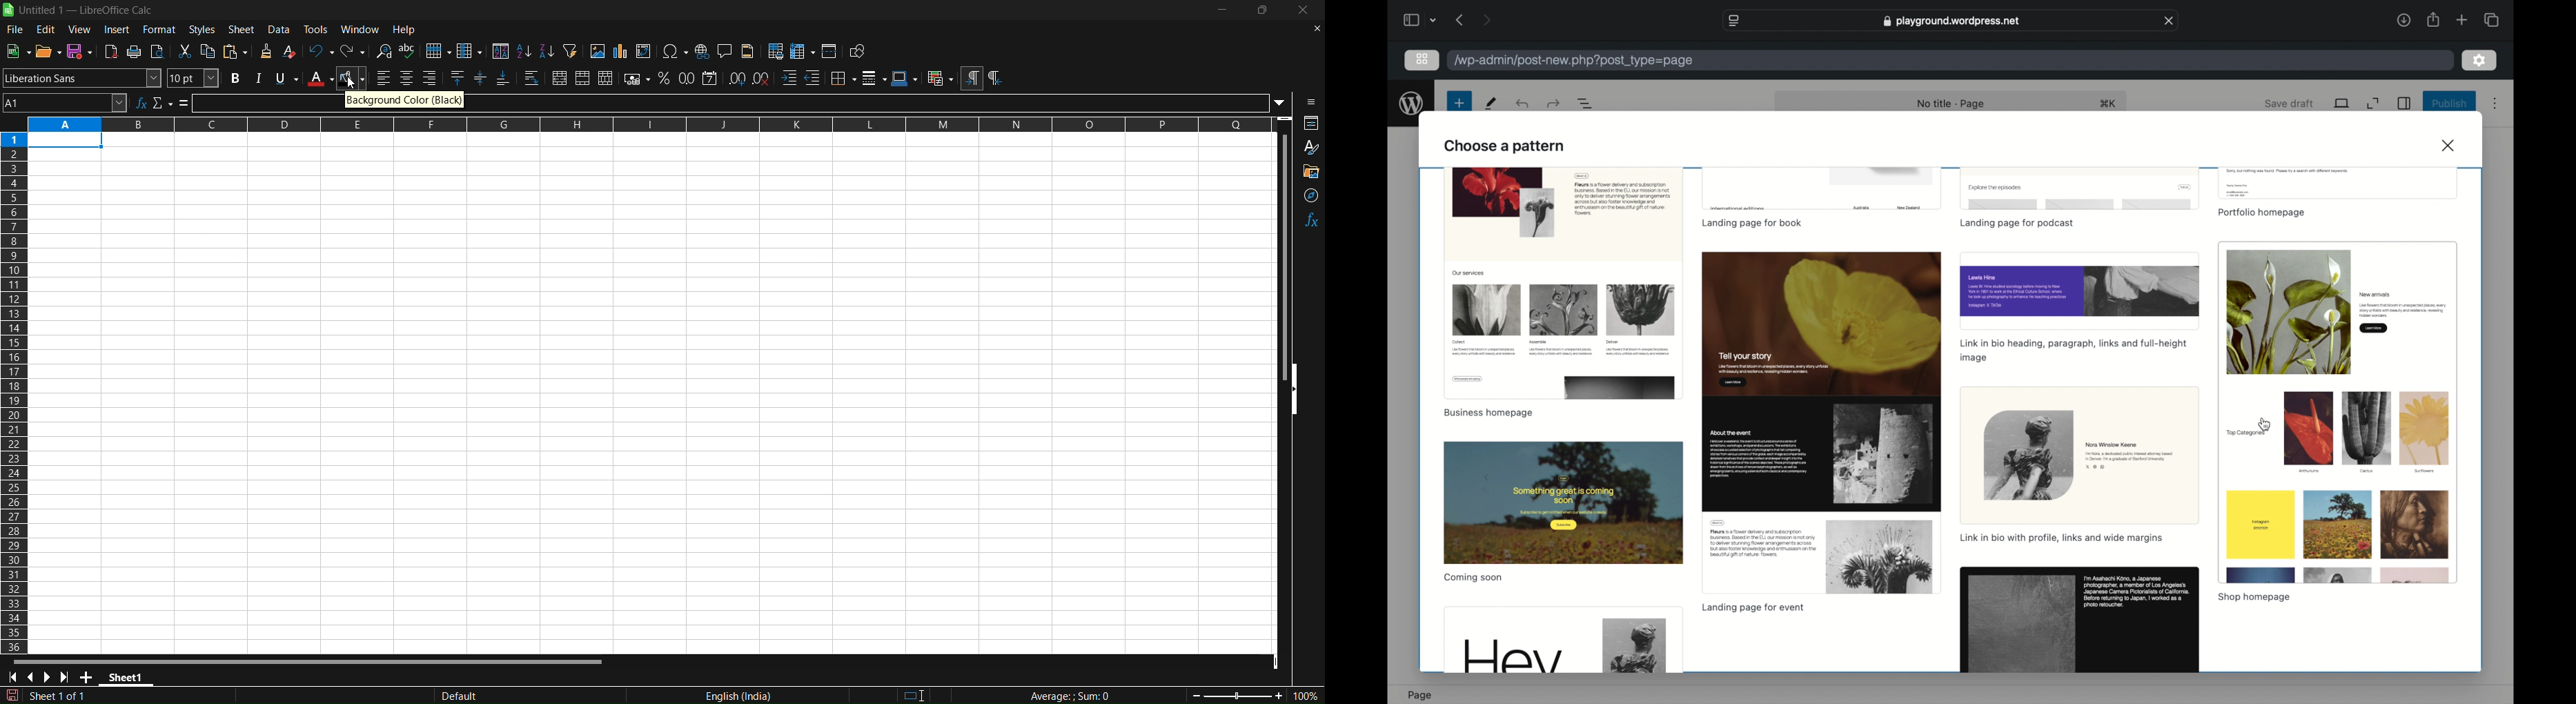 The width and height of the screenshot is (2576, 728). I want to click on show tab overview, so click(2491, 20).